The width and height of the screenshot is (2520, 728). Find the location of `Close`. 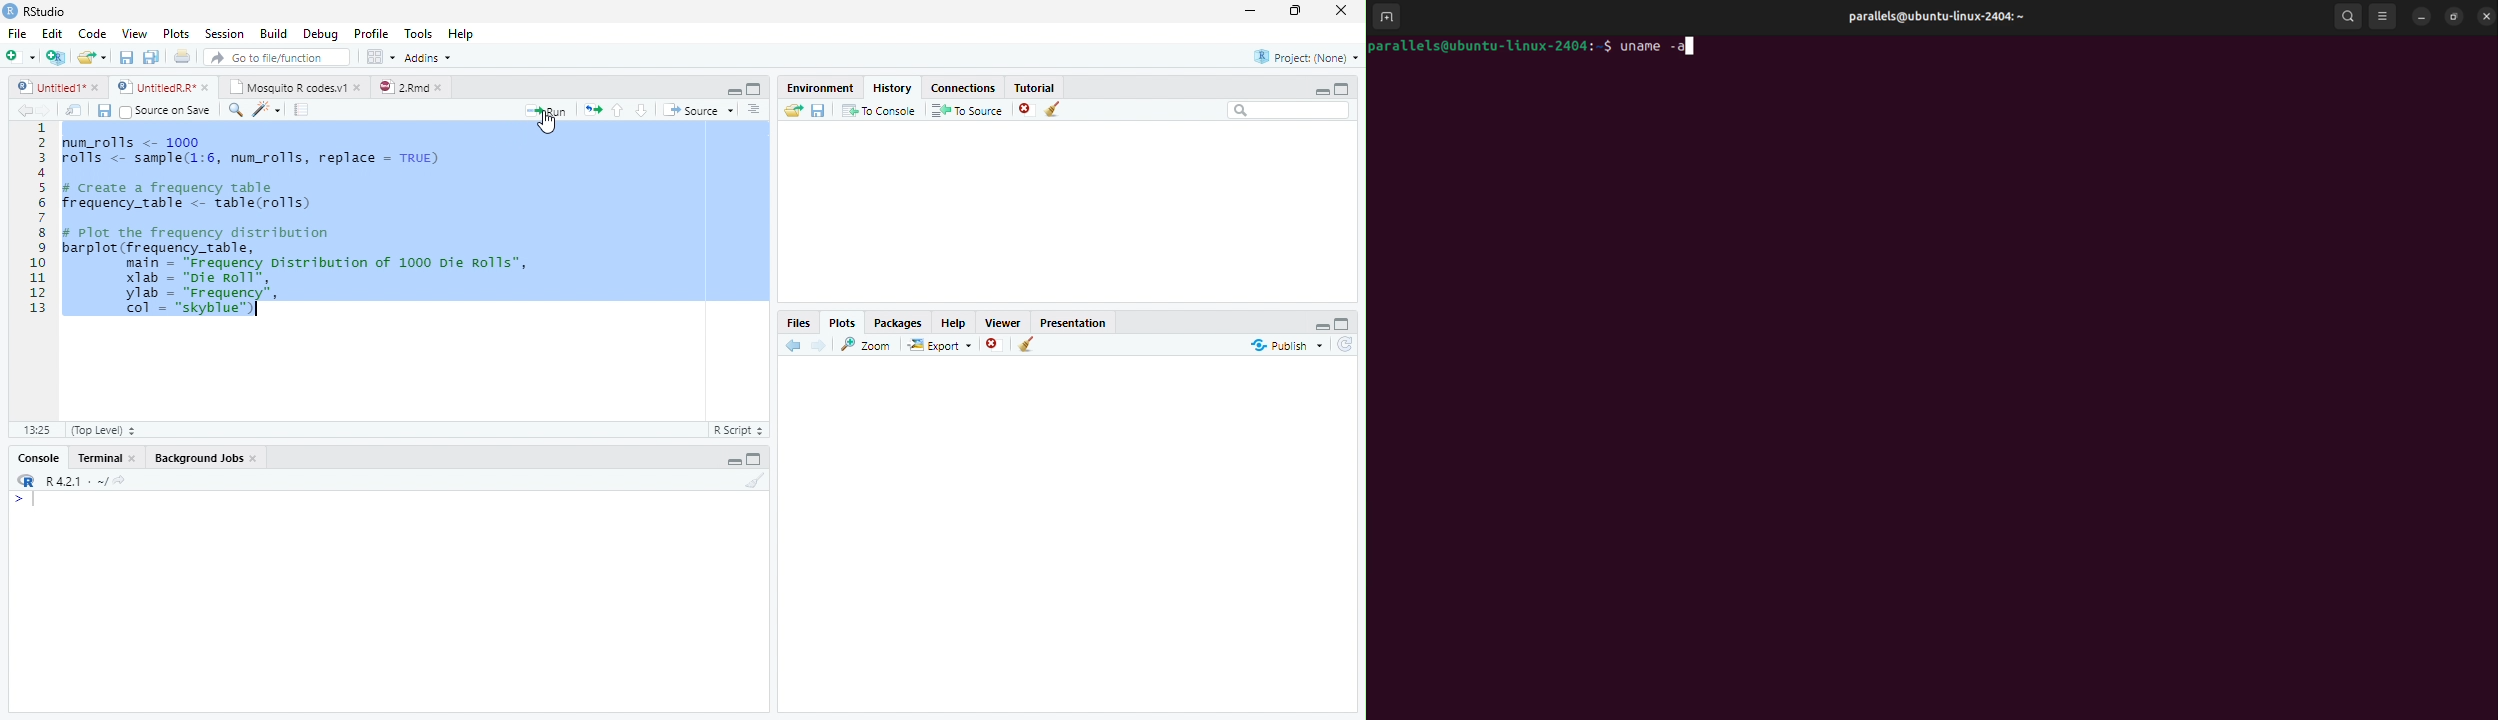

Close is located at coordinates (1343, 11).